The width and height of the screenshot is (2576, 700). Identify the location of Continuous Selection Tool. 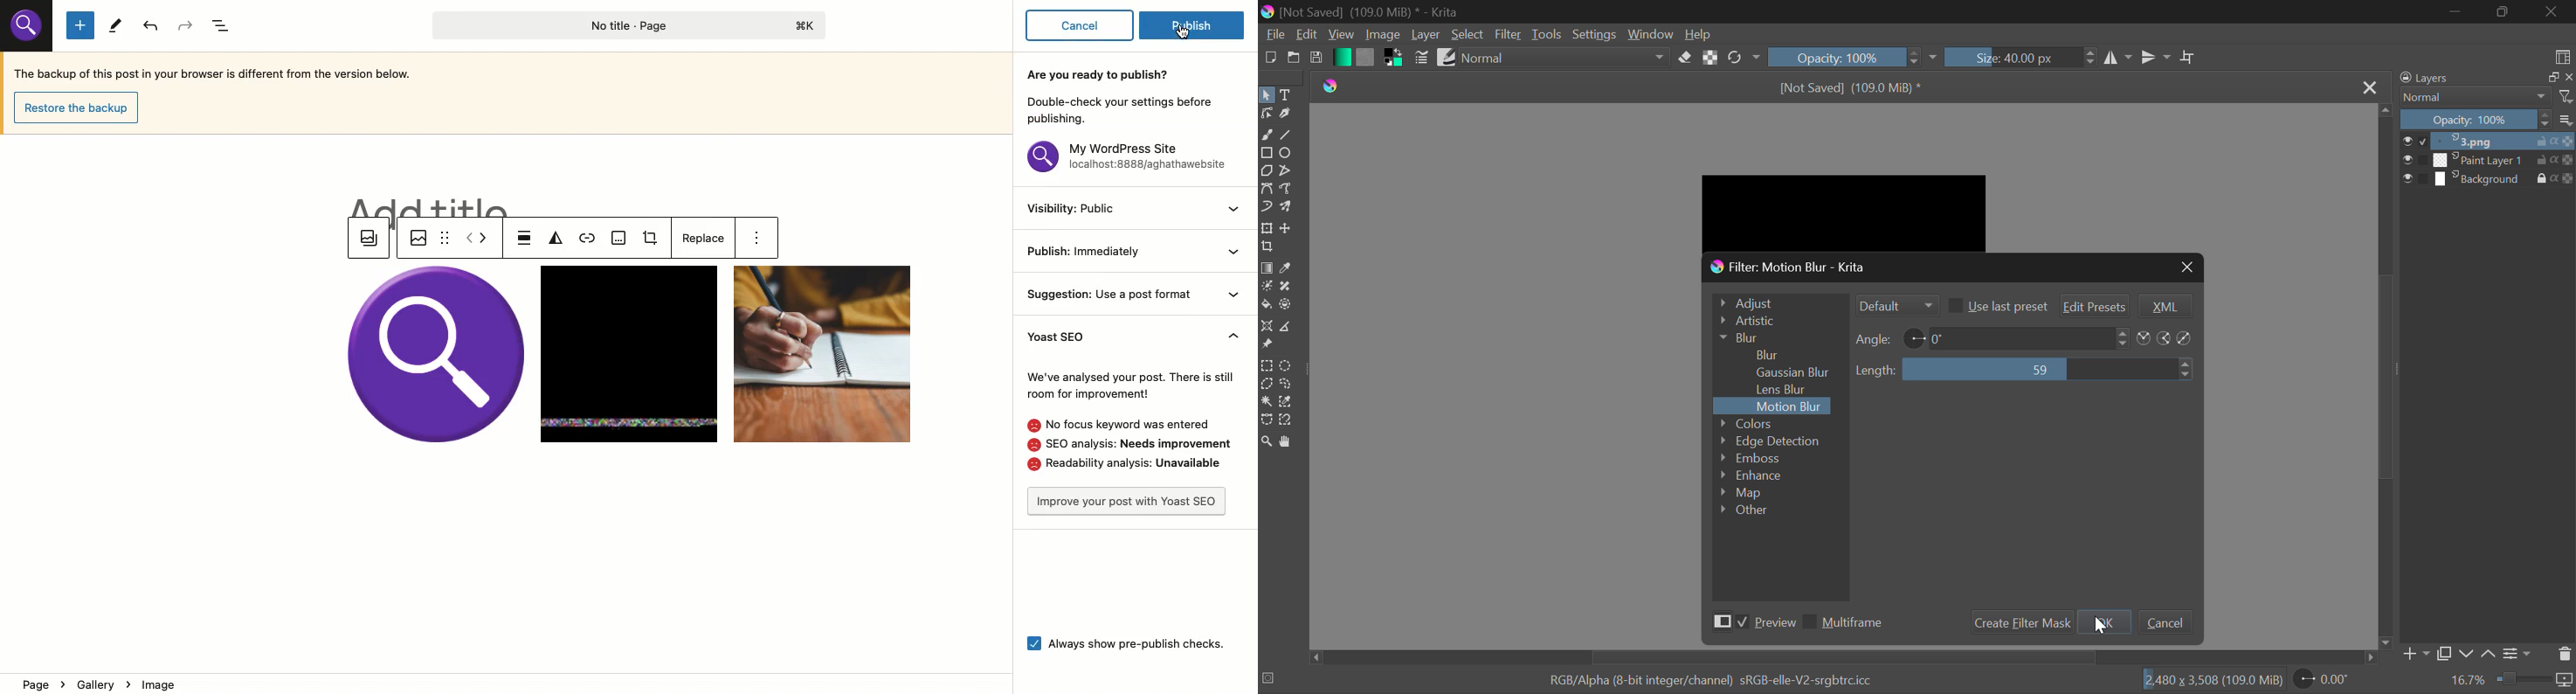
(1266, 401).